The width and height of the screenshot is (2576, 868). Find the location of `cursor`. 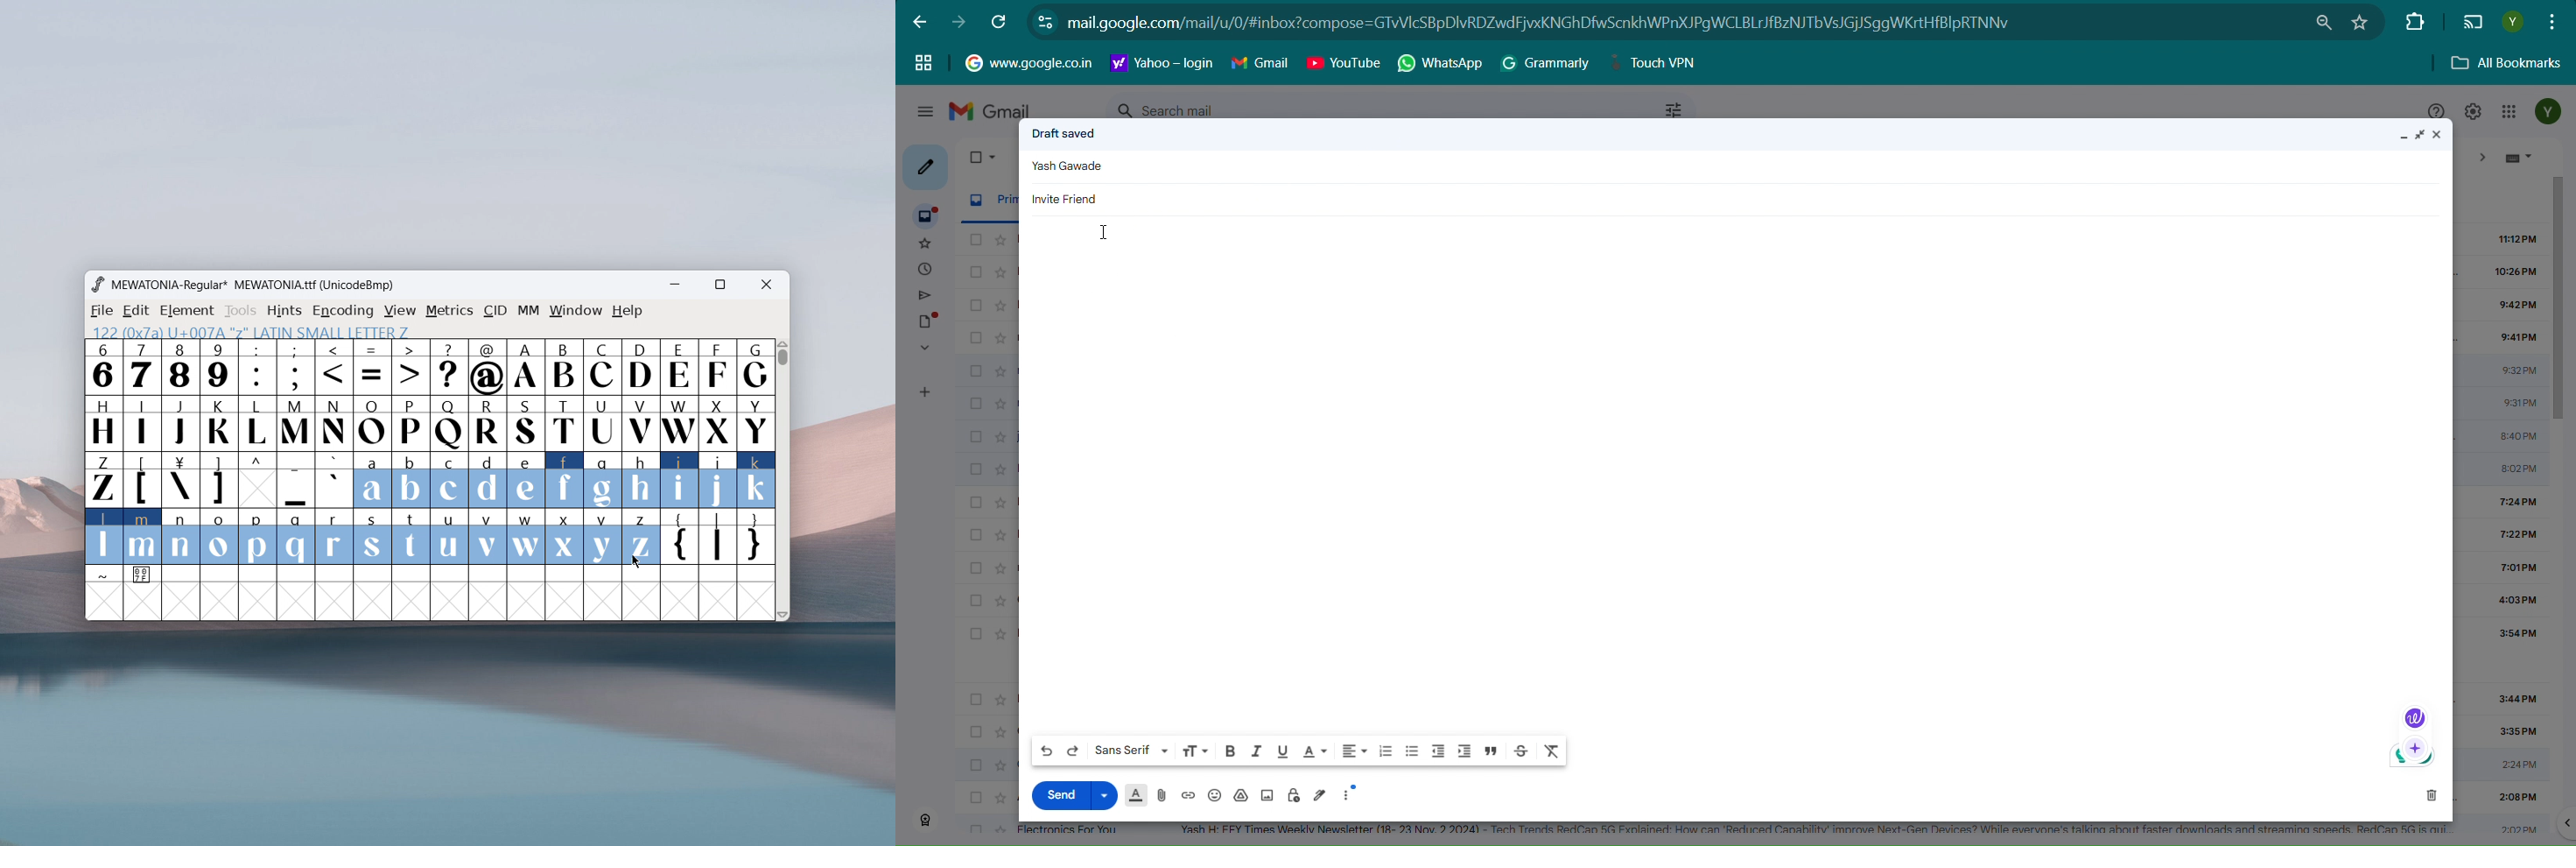

cursor is located at coordinates (637, 562).